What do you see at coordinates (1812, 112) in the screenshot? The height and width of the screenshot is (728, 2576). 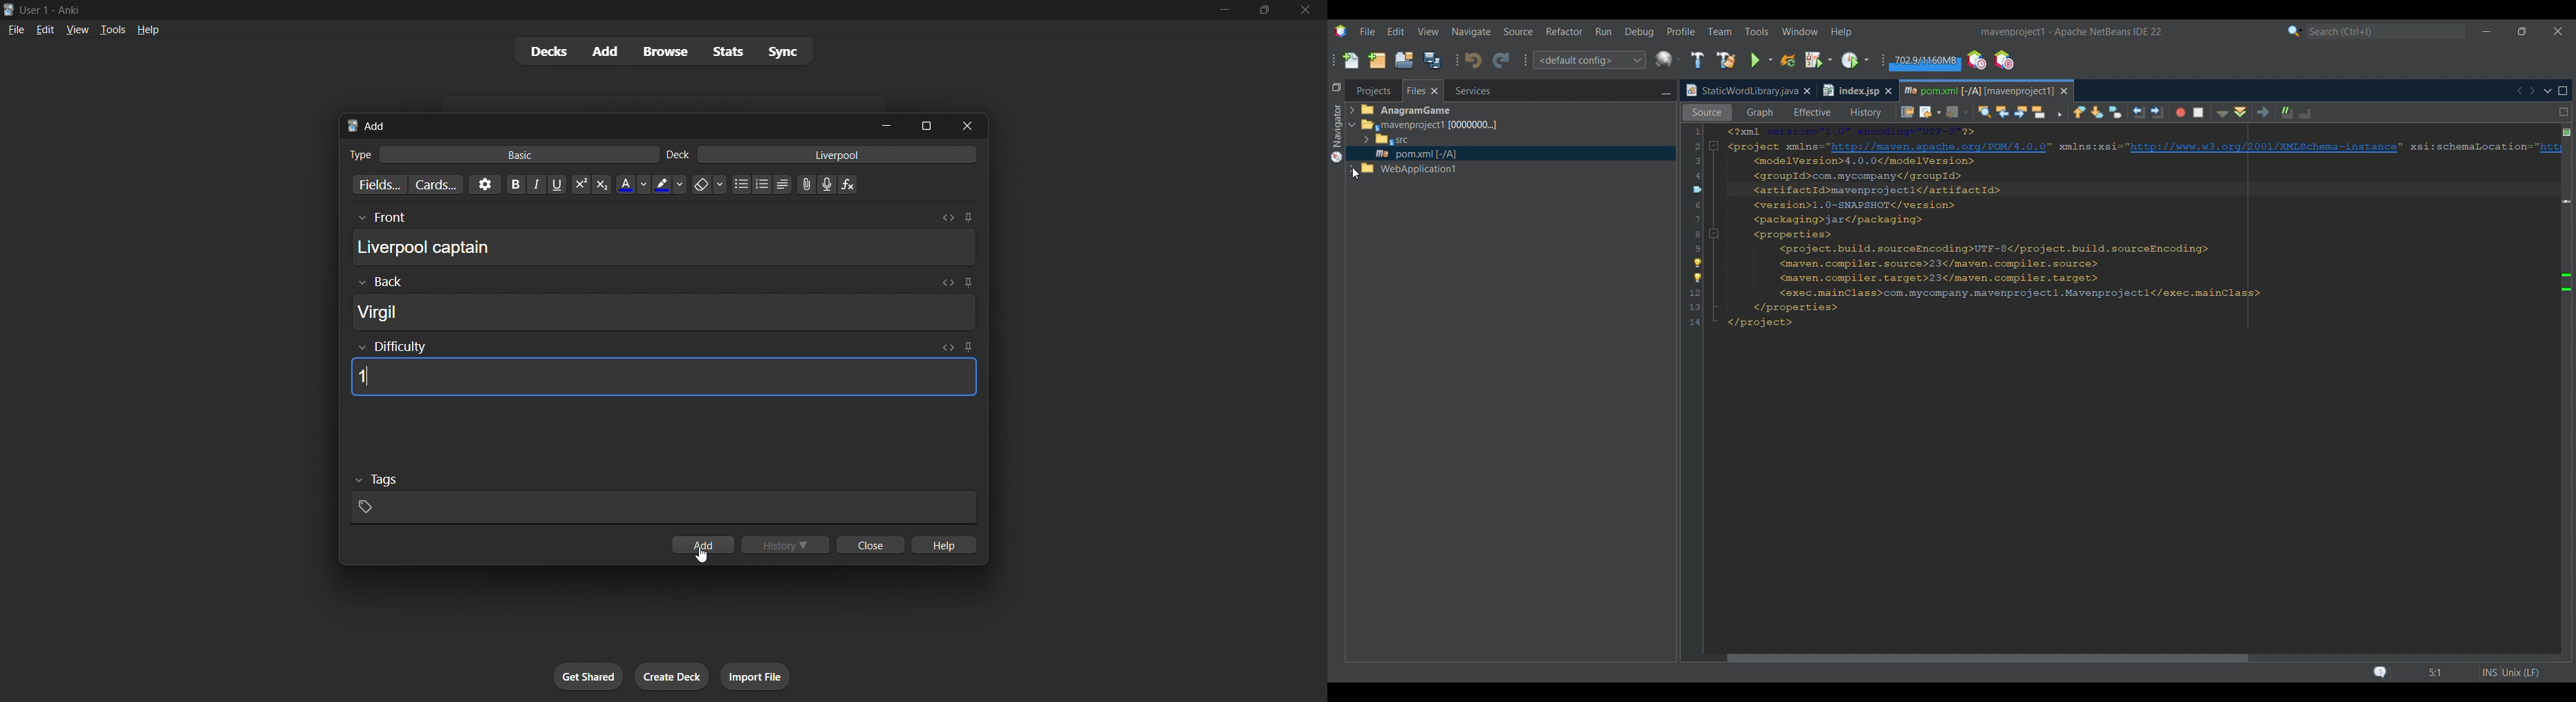 I see `Effective view` at bounding box center [1812, 112].